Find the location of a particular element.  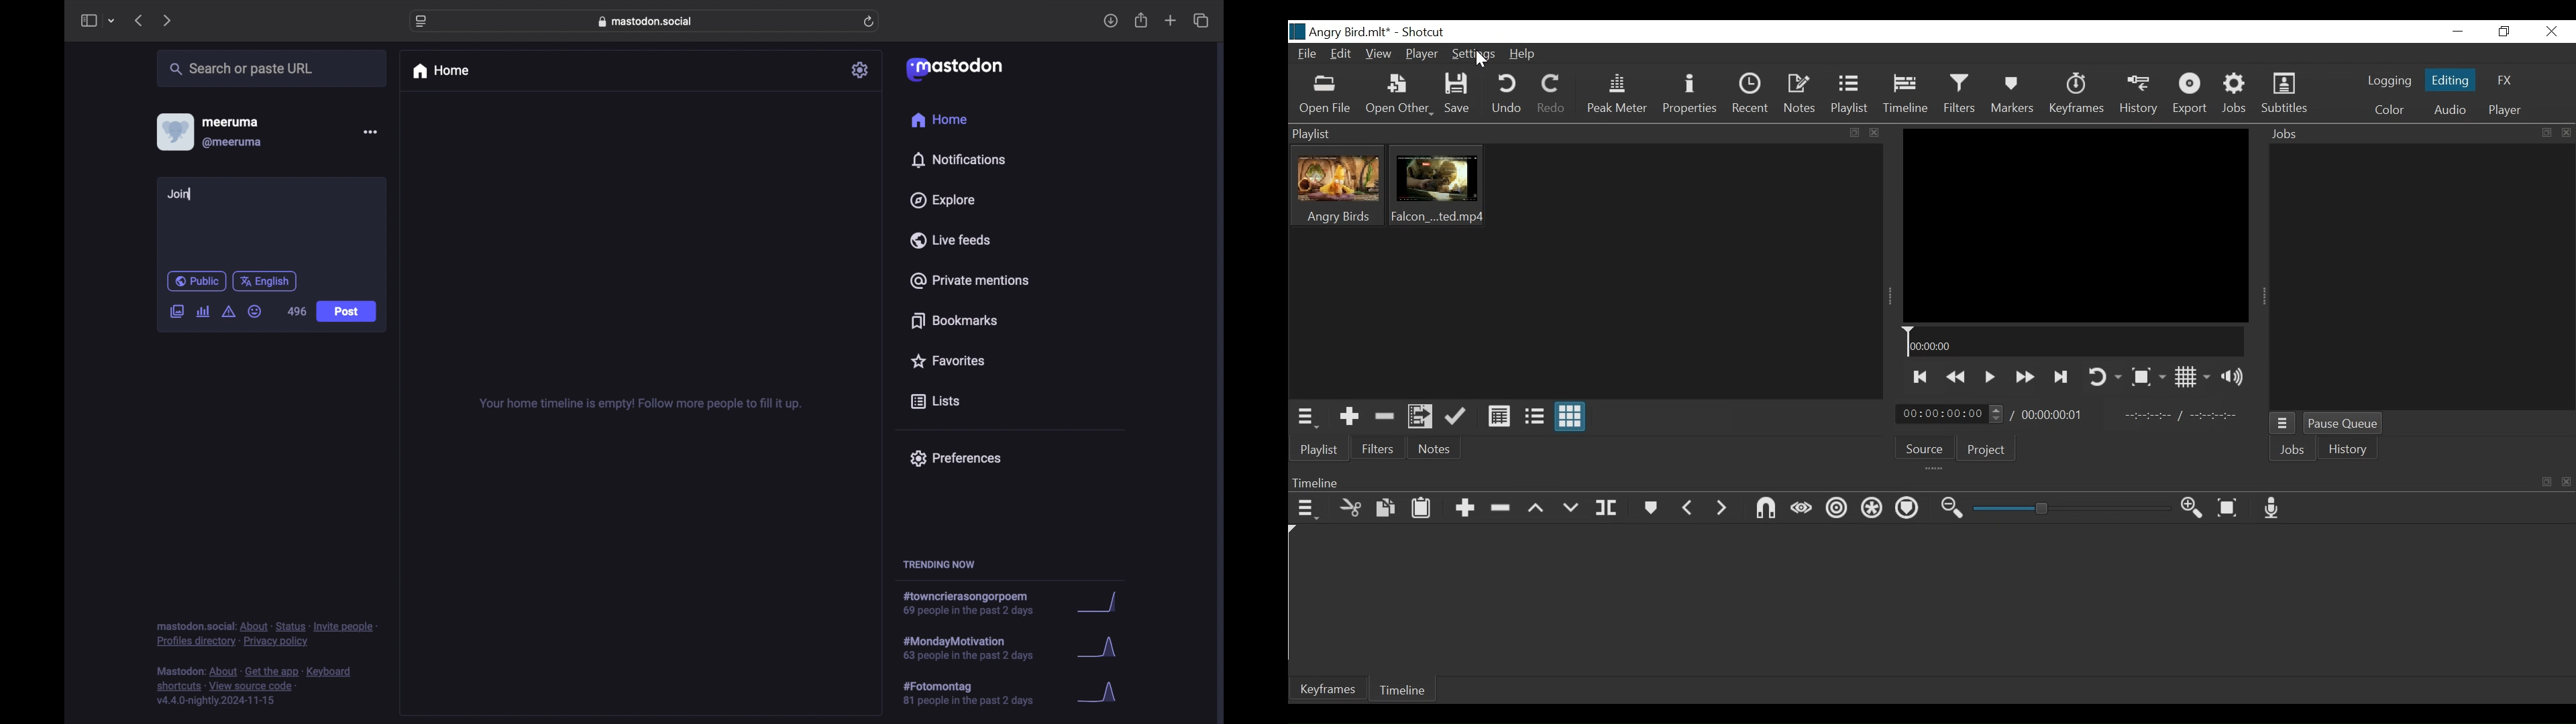

preferences is located at coordinates (955, 457).